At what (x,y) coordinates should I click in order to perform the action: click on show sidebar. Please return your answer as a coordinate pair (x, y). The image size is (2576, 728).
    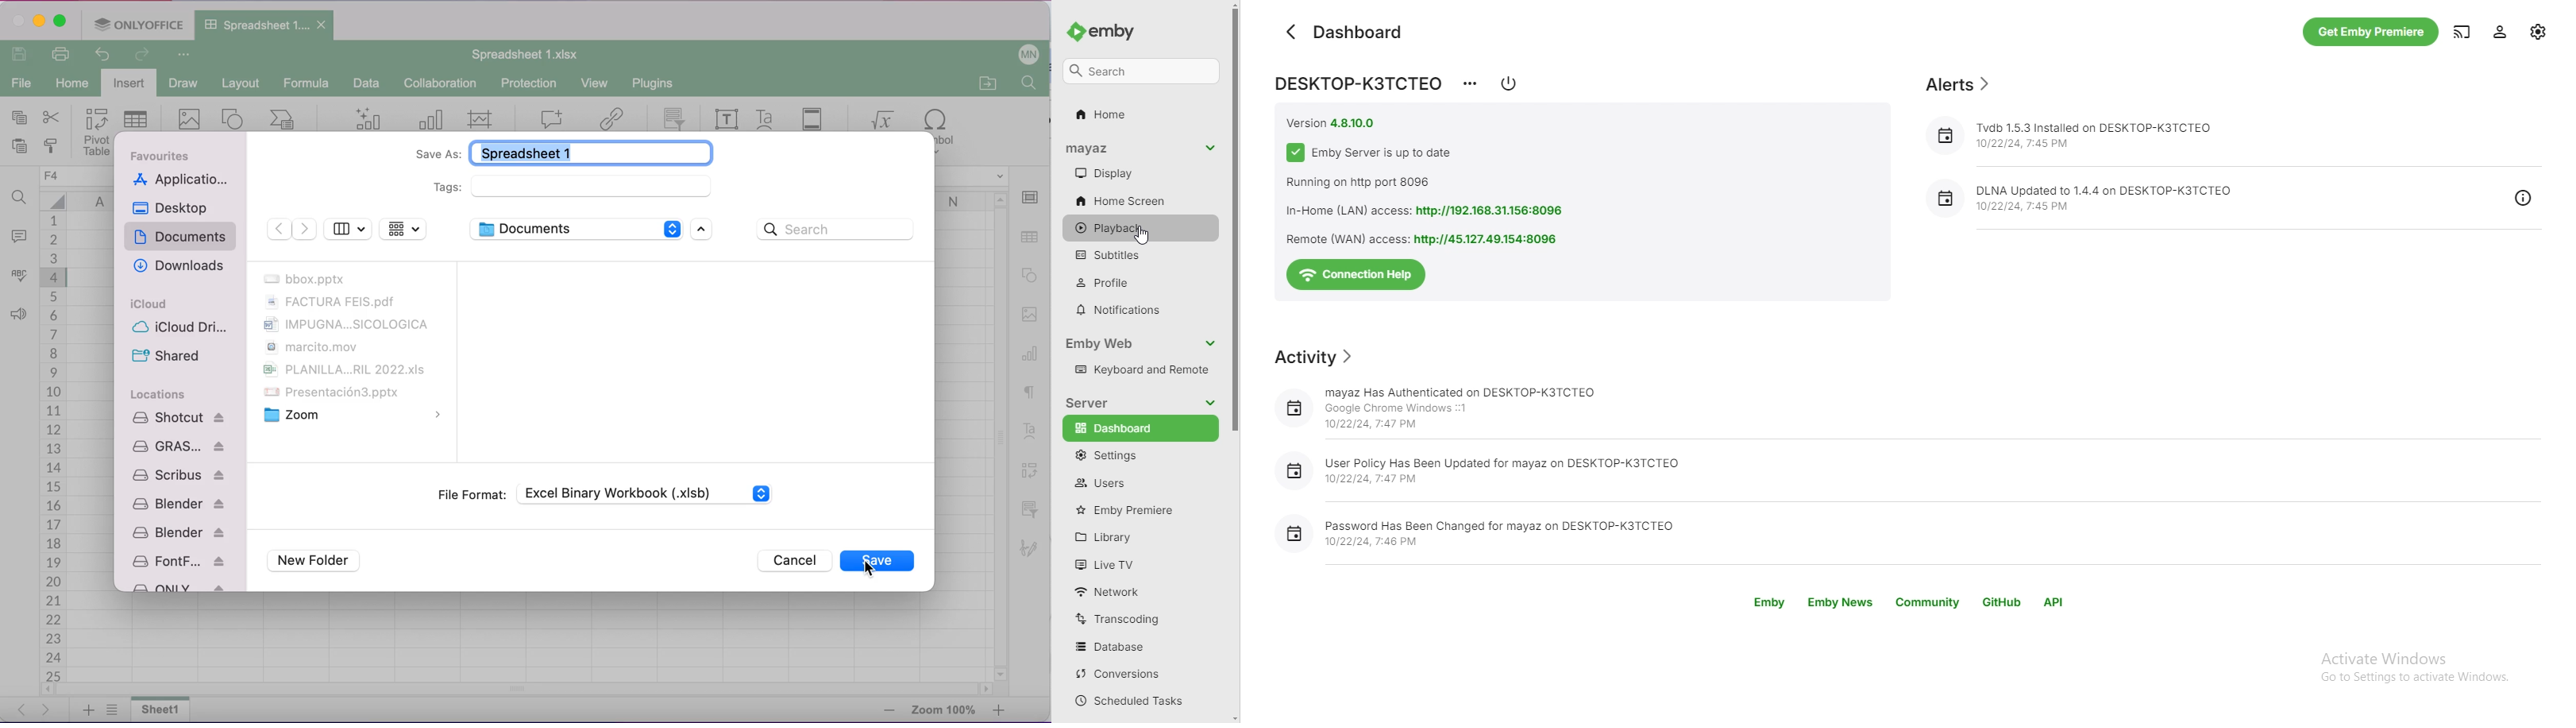
    Looking at the image, I should click on (348, 227).